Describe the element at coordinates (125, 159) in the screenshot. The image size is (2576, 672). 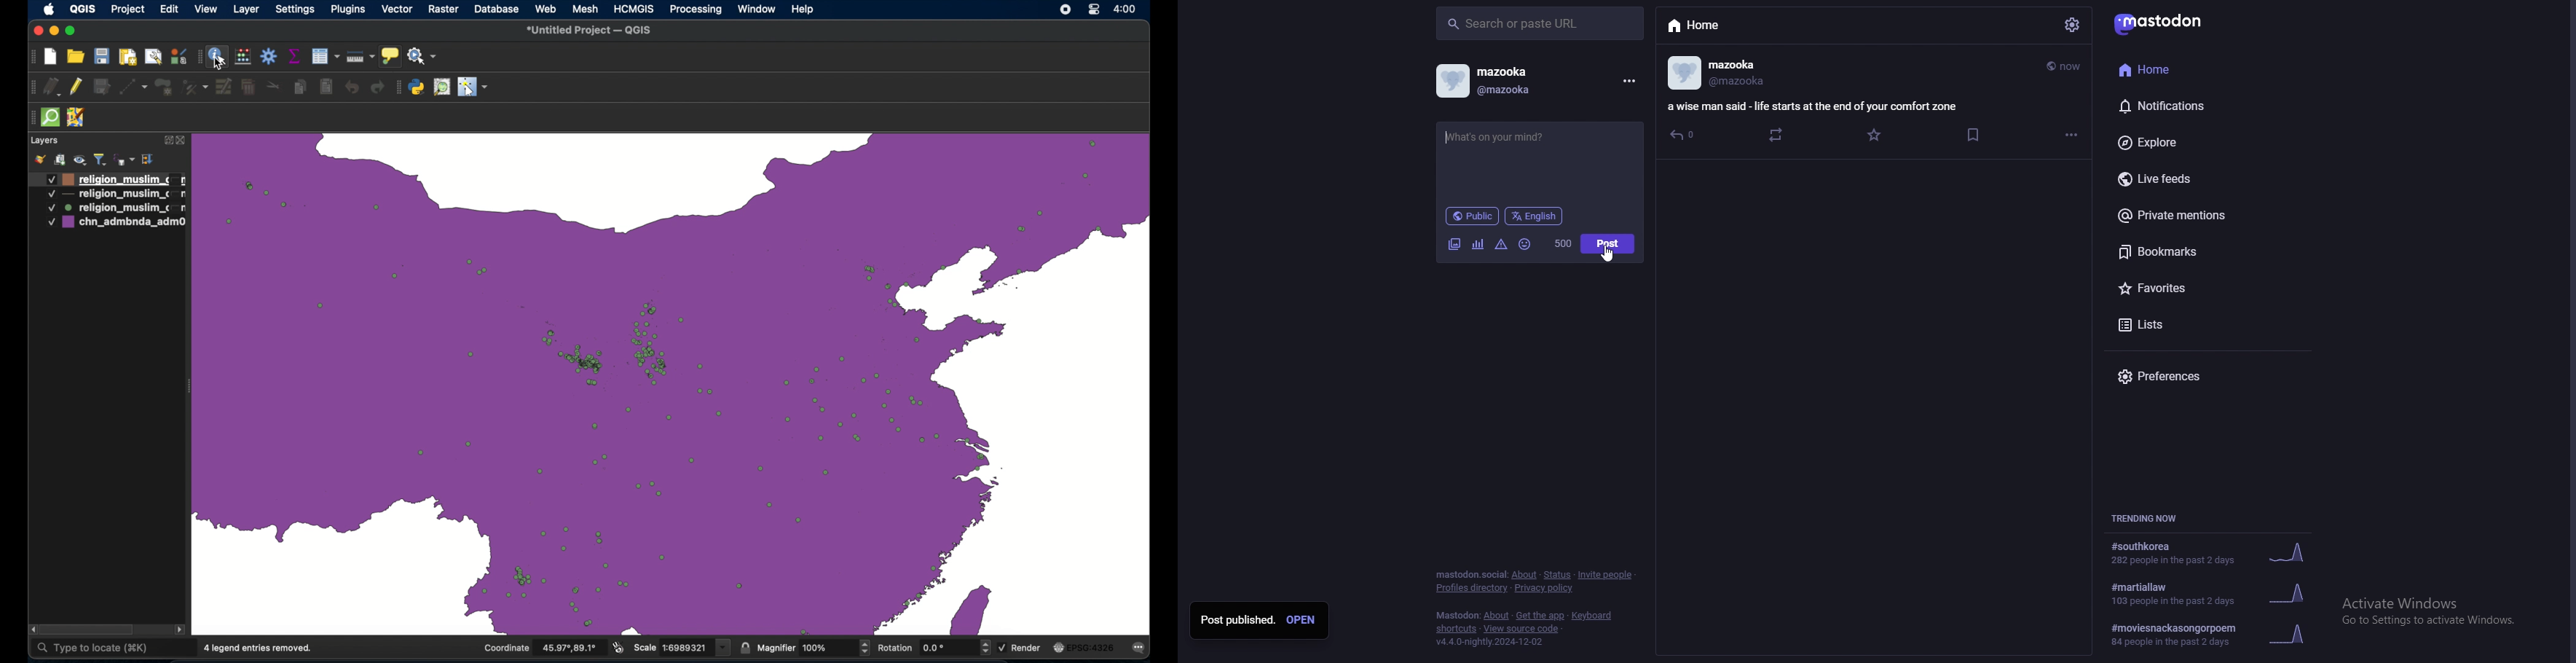
I see `filter legend by expression` at that location.